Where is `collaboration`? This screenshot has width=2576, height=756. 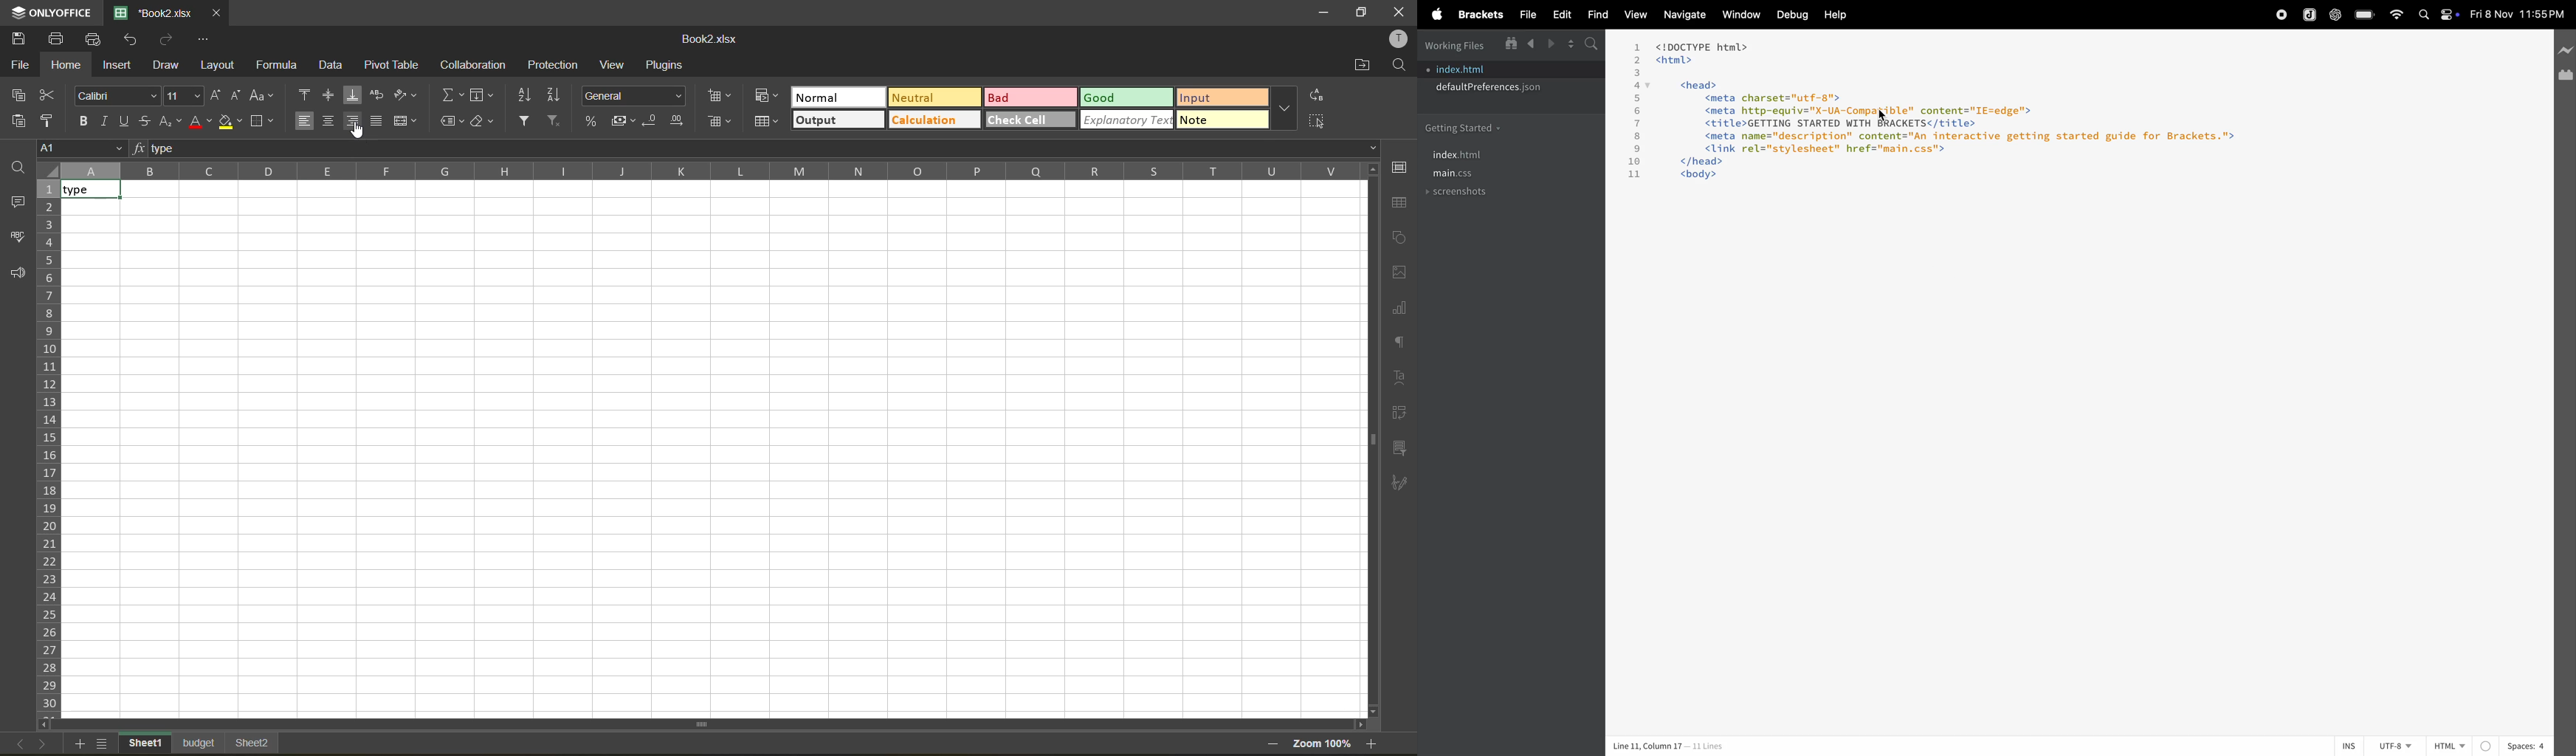 collaboration is located at coordinates (478, 64).